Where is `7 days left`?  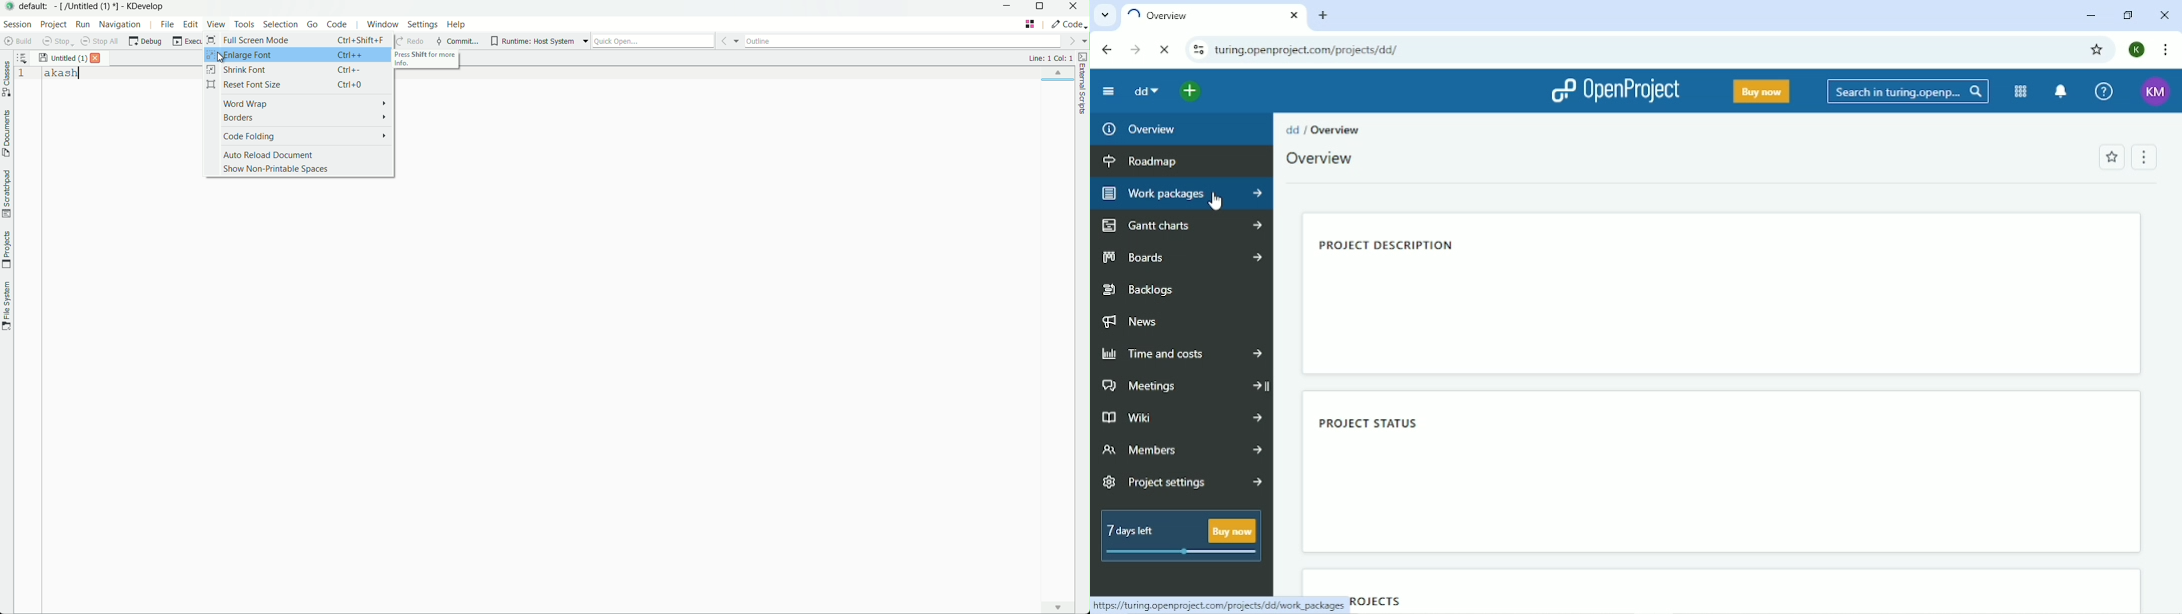
7 days left is located at coordinates (1182, 537).